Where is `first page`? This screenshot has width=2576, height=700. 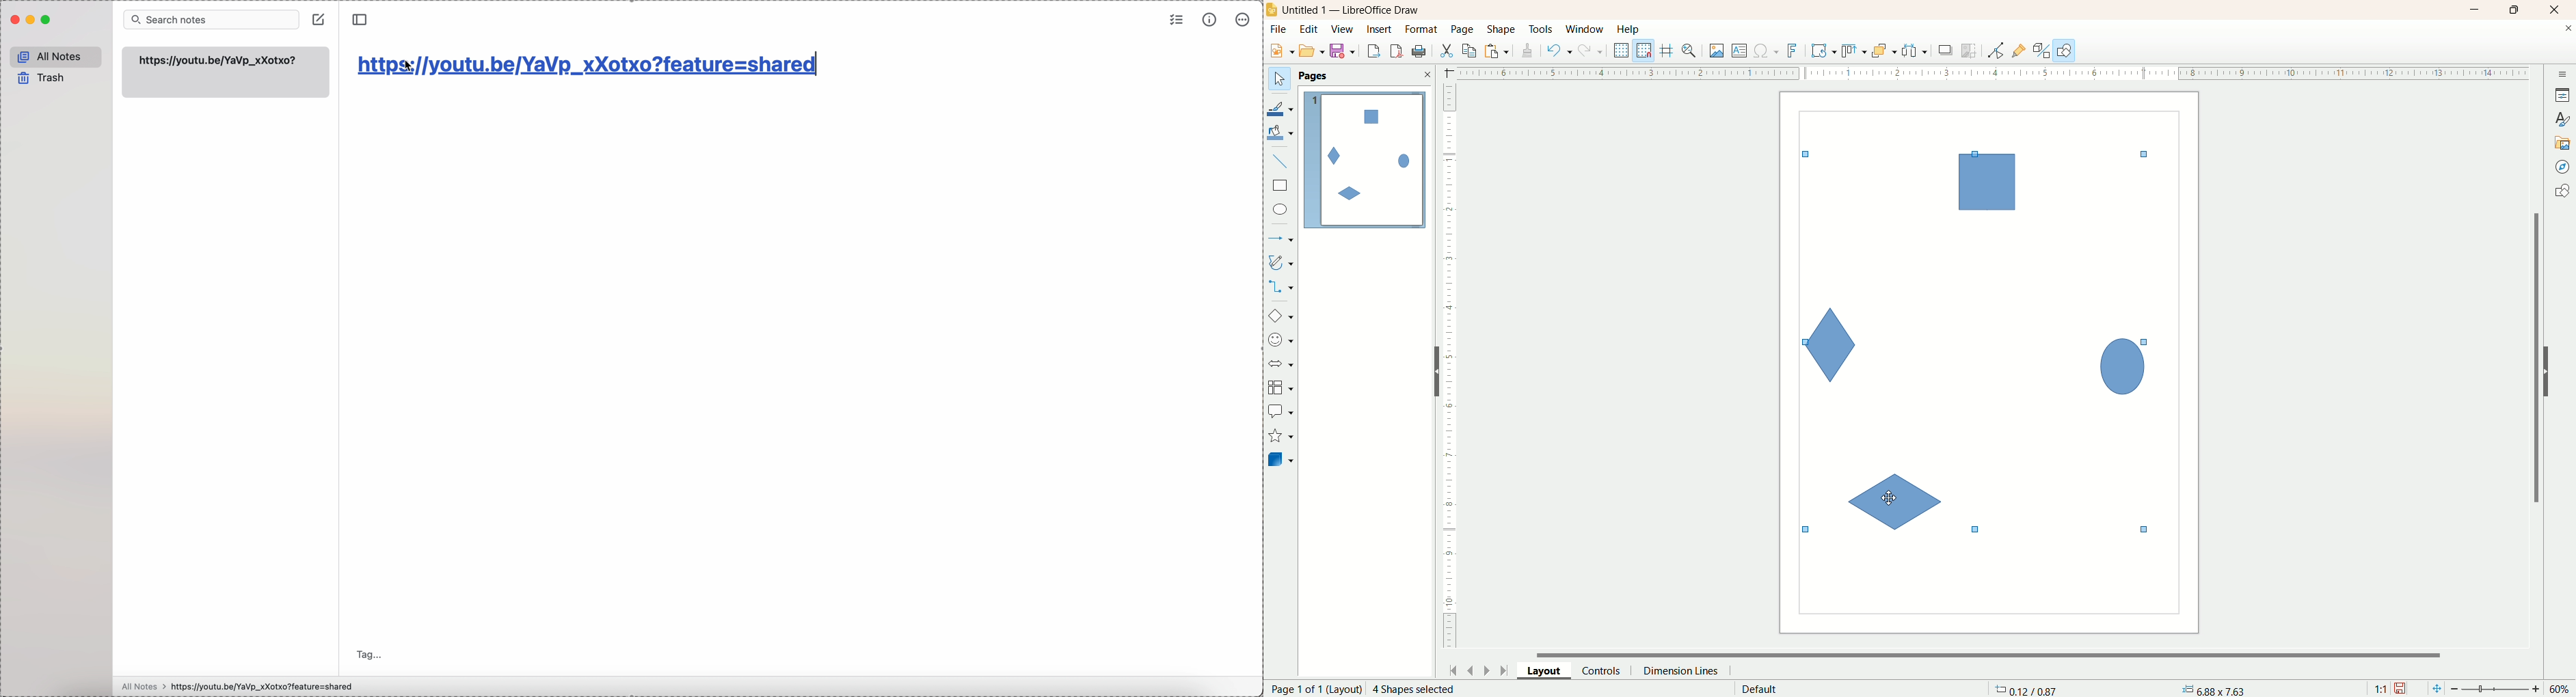 first page is located at coordinates (1451, 668).